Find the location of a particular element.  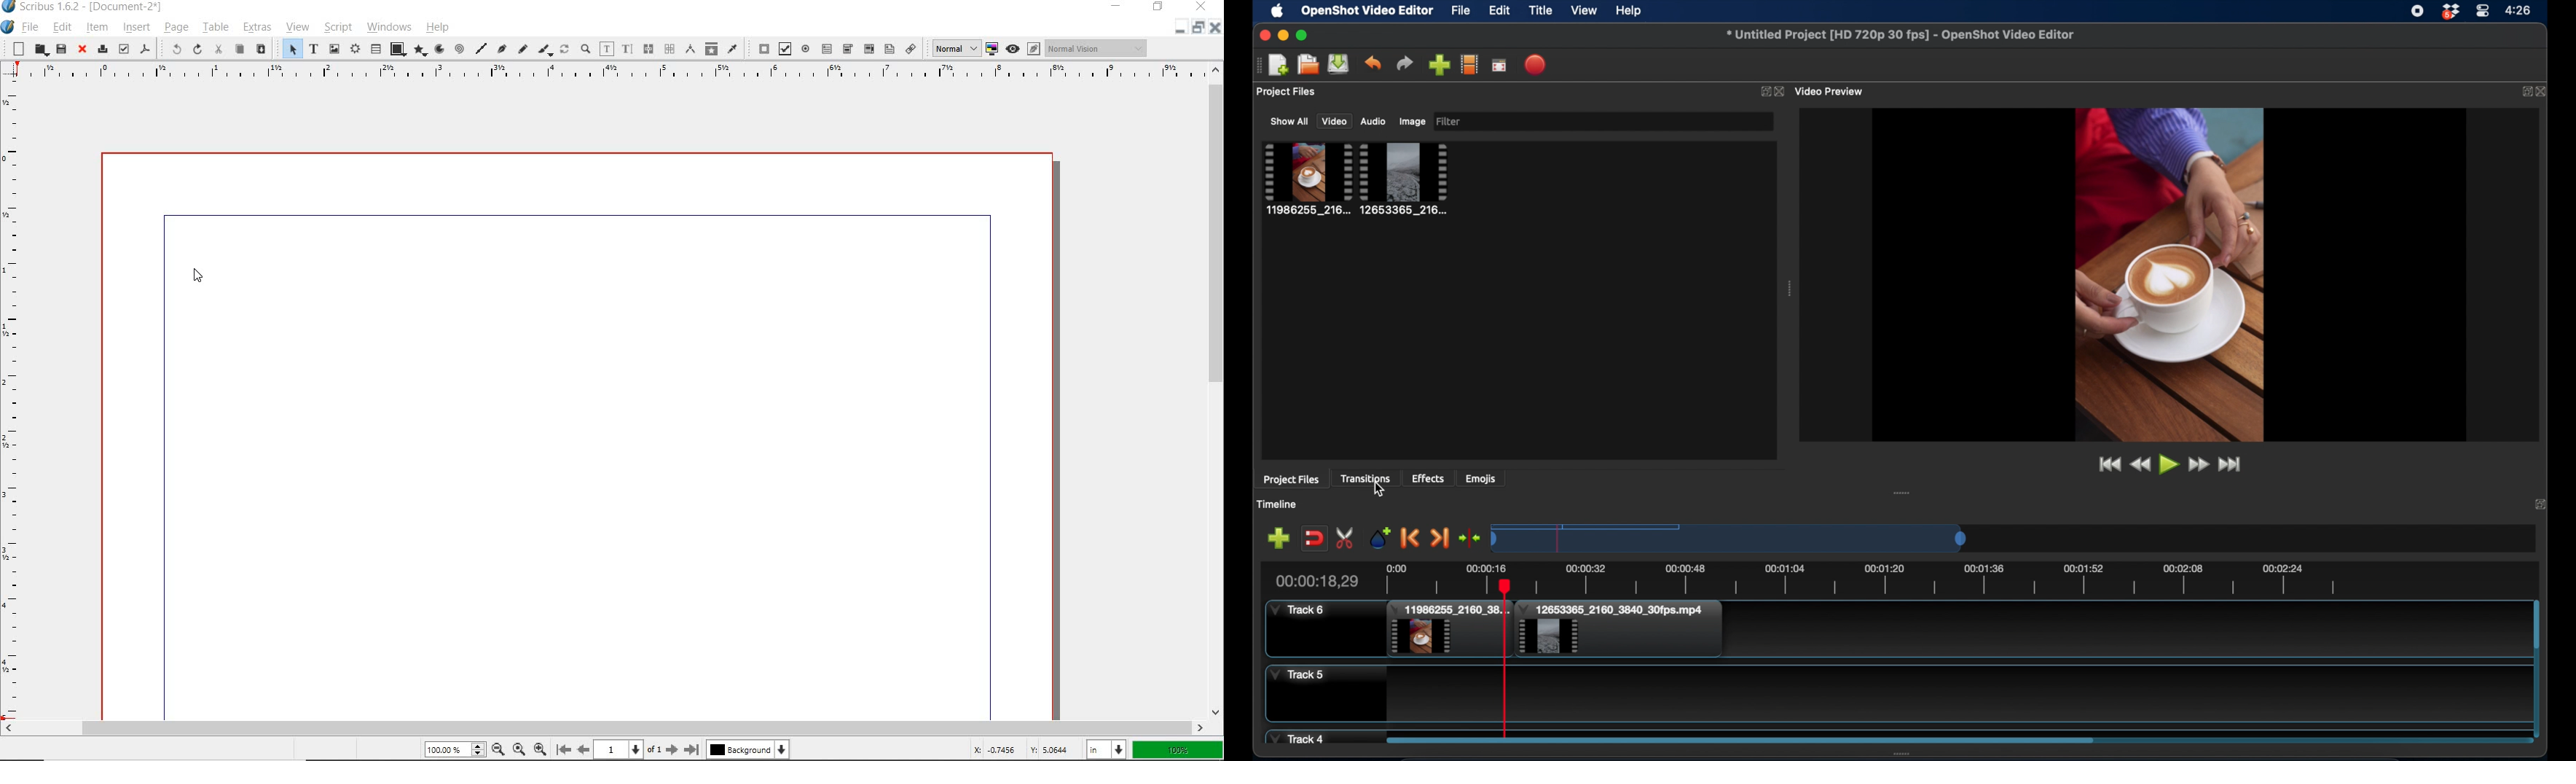

ruler is located at coordinates (603, 71).